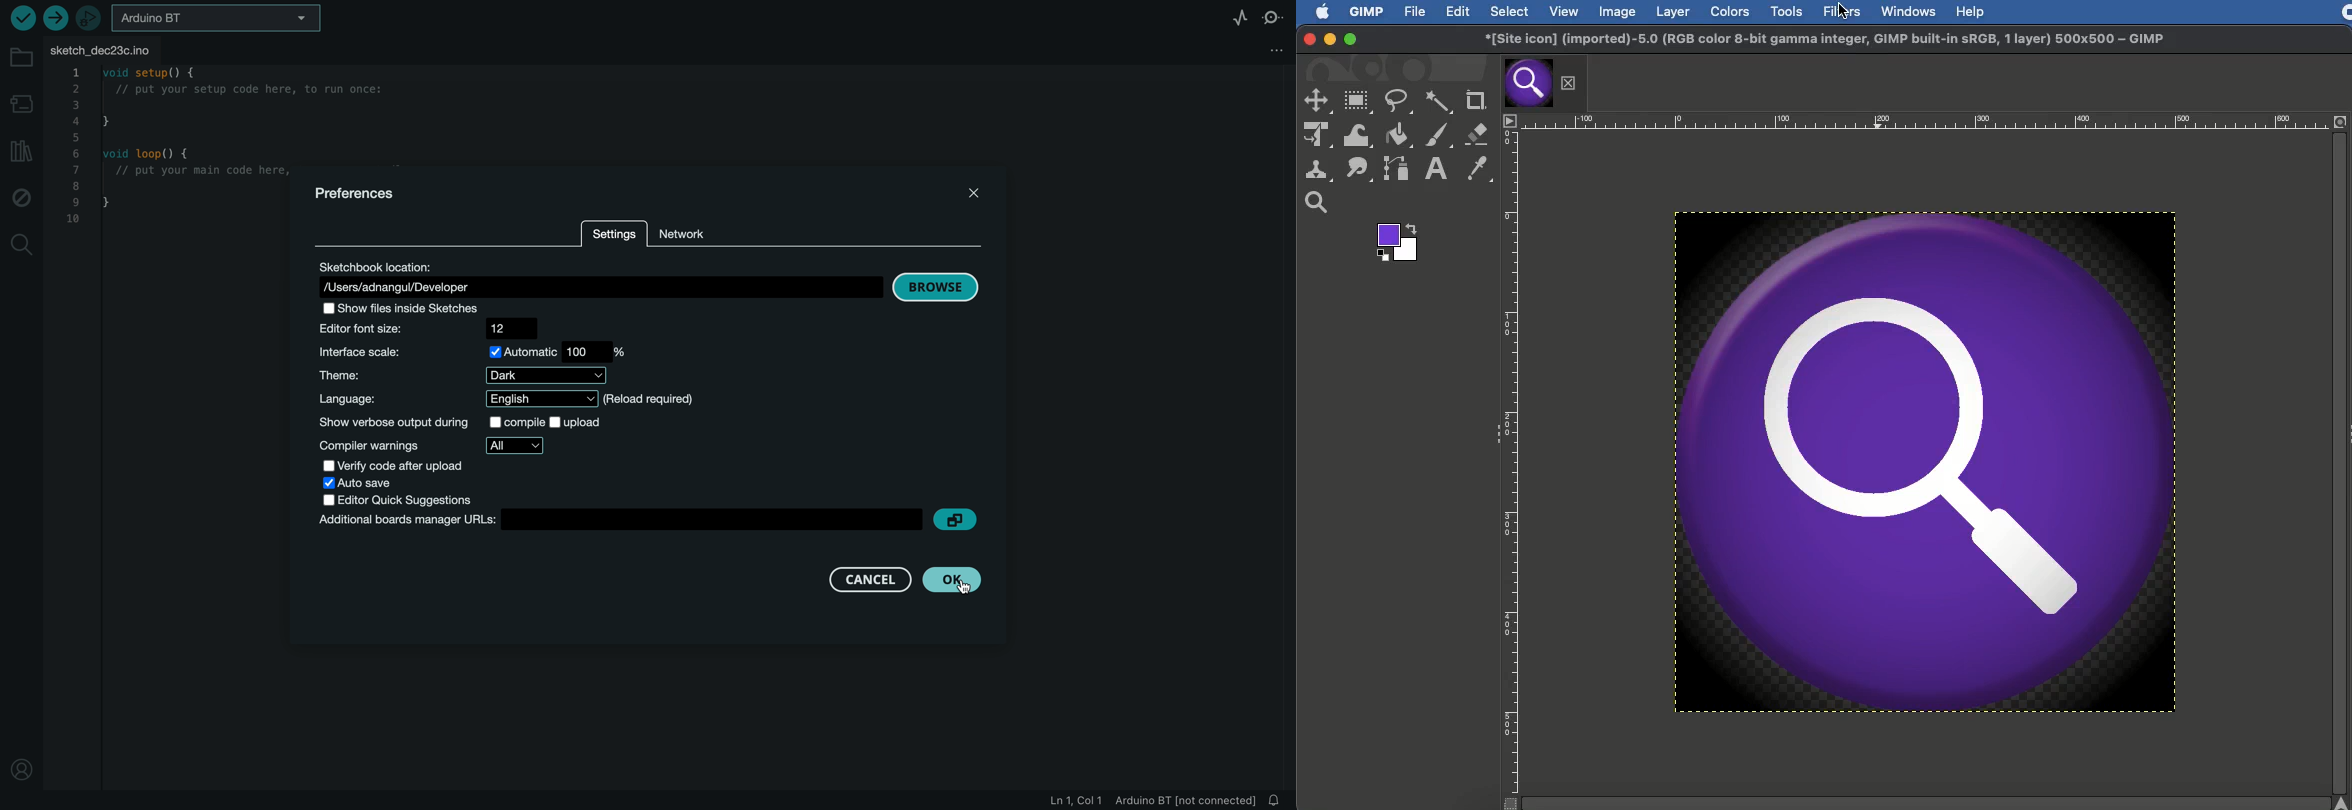  What do you see at coordinates (1416, 12) in the screenshot?
I see `File` at bounding box center [1416, 12].